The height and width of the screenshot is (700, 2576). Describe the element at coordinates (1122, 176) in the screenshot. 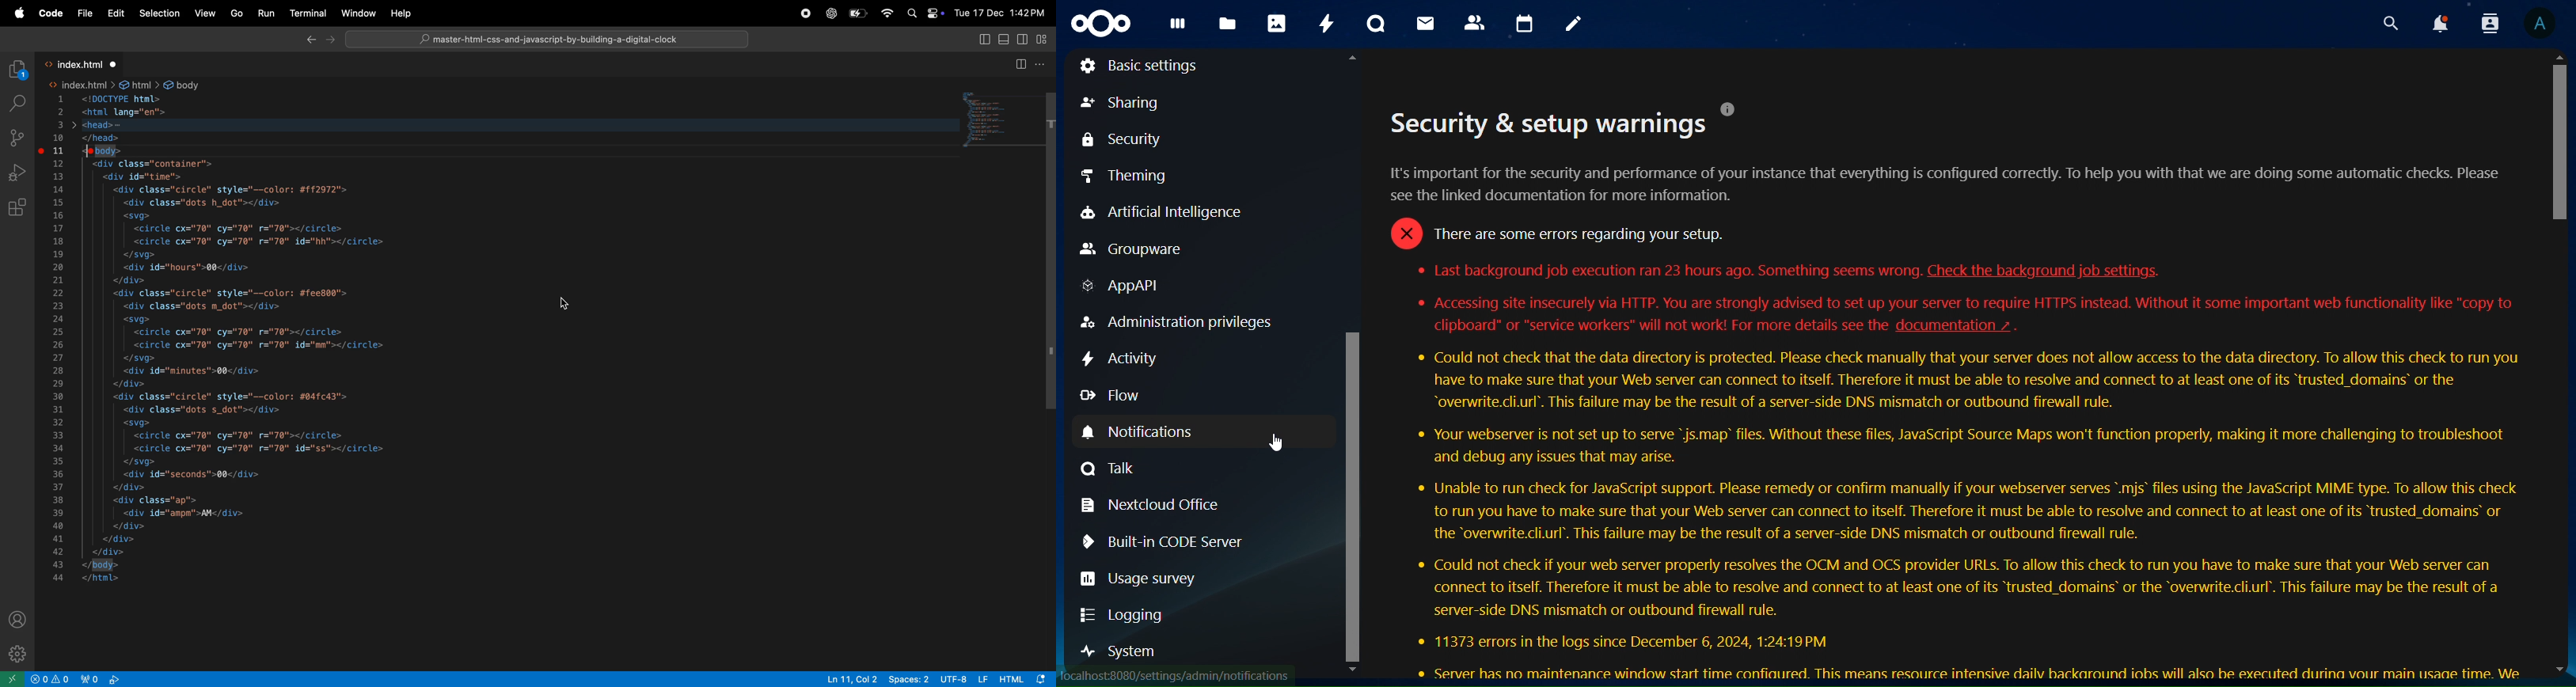

I see `theming` at that location.